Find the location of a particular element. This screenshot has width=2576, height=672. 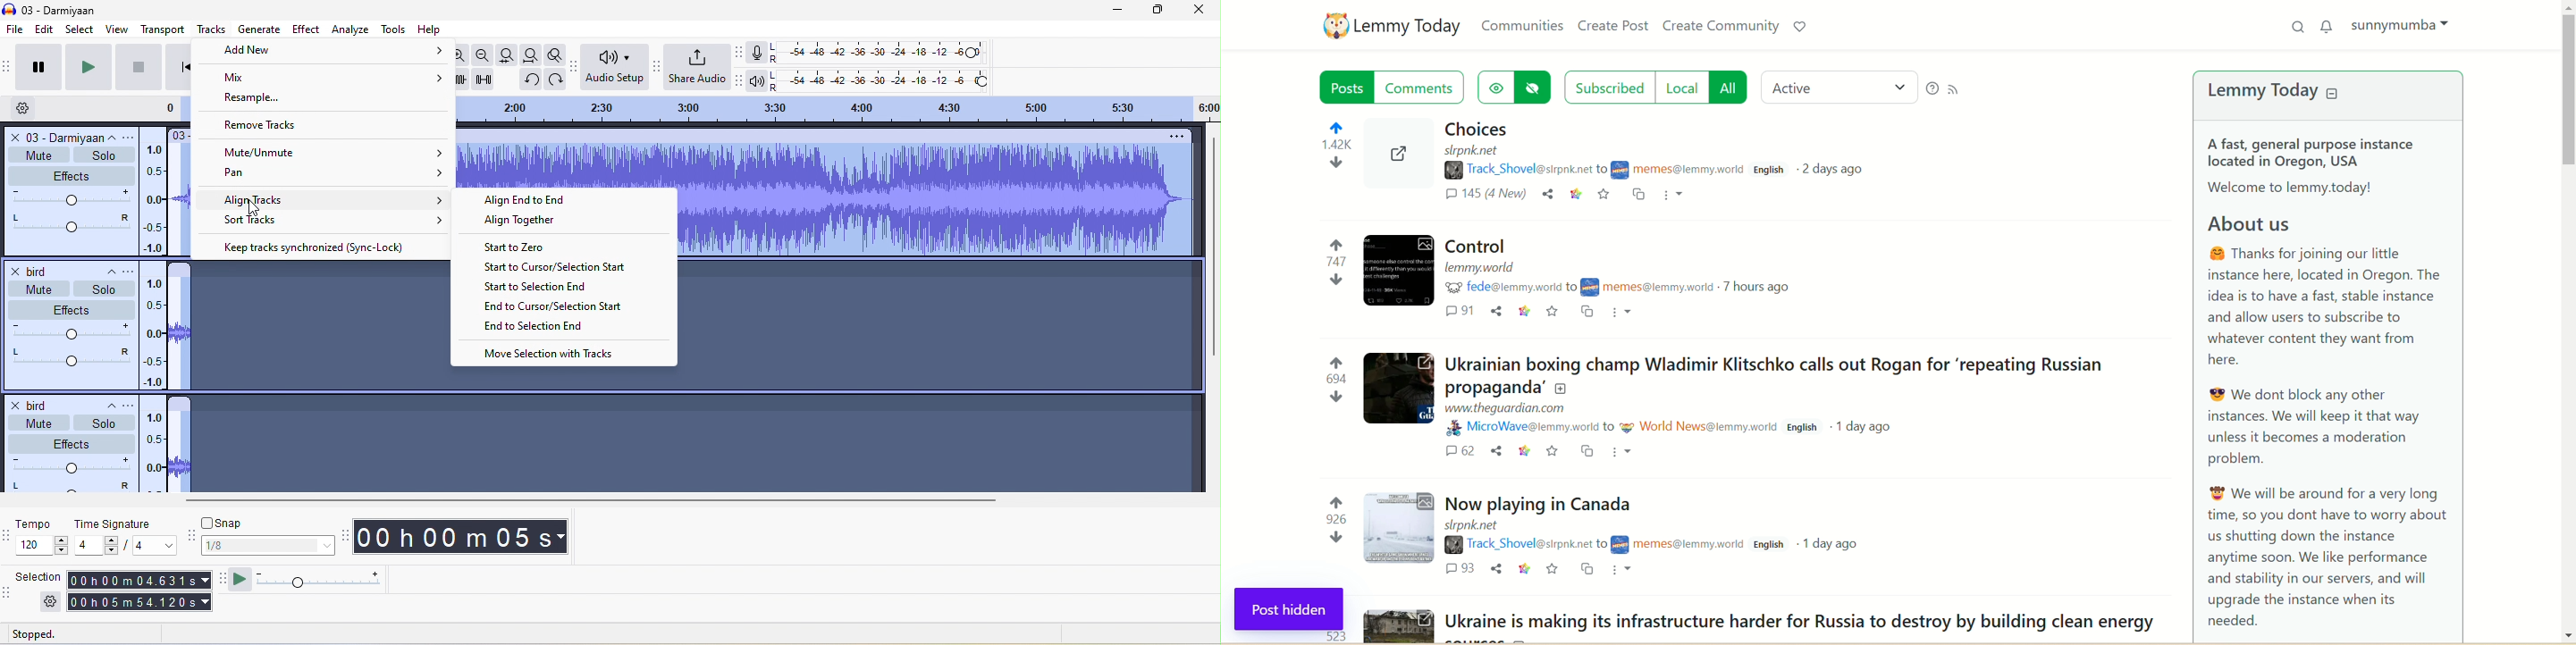

skip to start is located at coordinates (176, 66).